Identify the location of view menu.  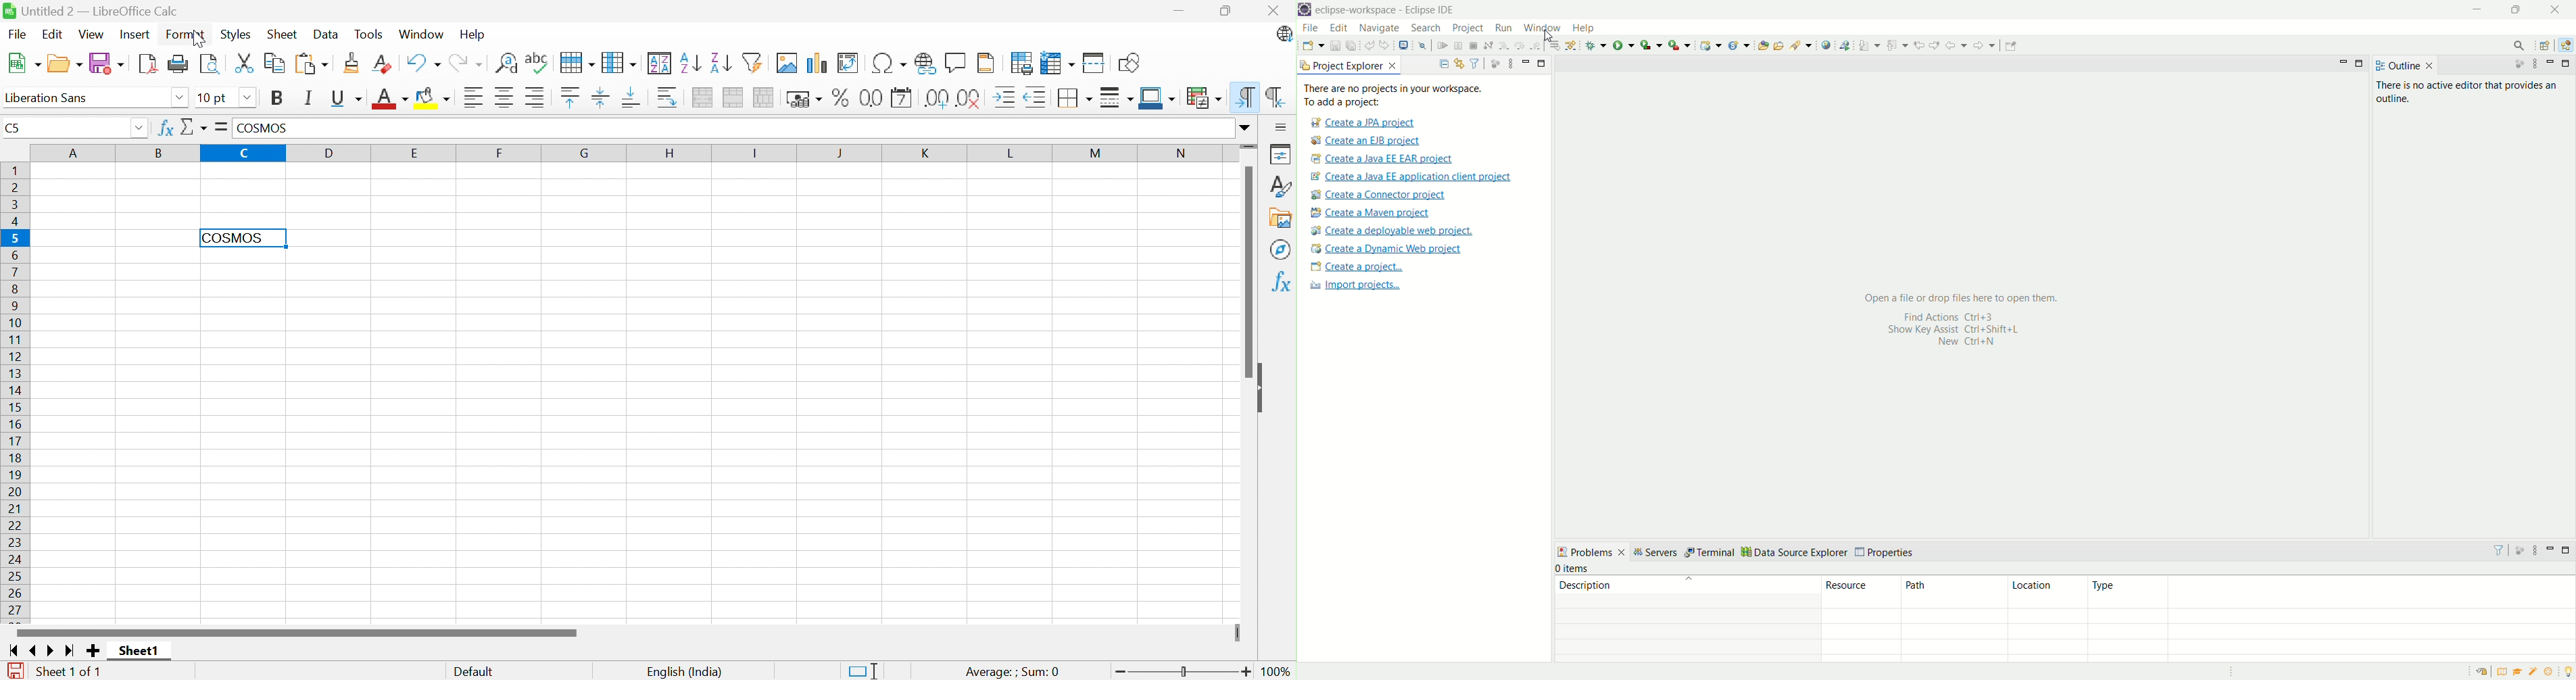
(2534, 553).